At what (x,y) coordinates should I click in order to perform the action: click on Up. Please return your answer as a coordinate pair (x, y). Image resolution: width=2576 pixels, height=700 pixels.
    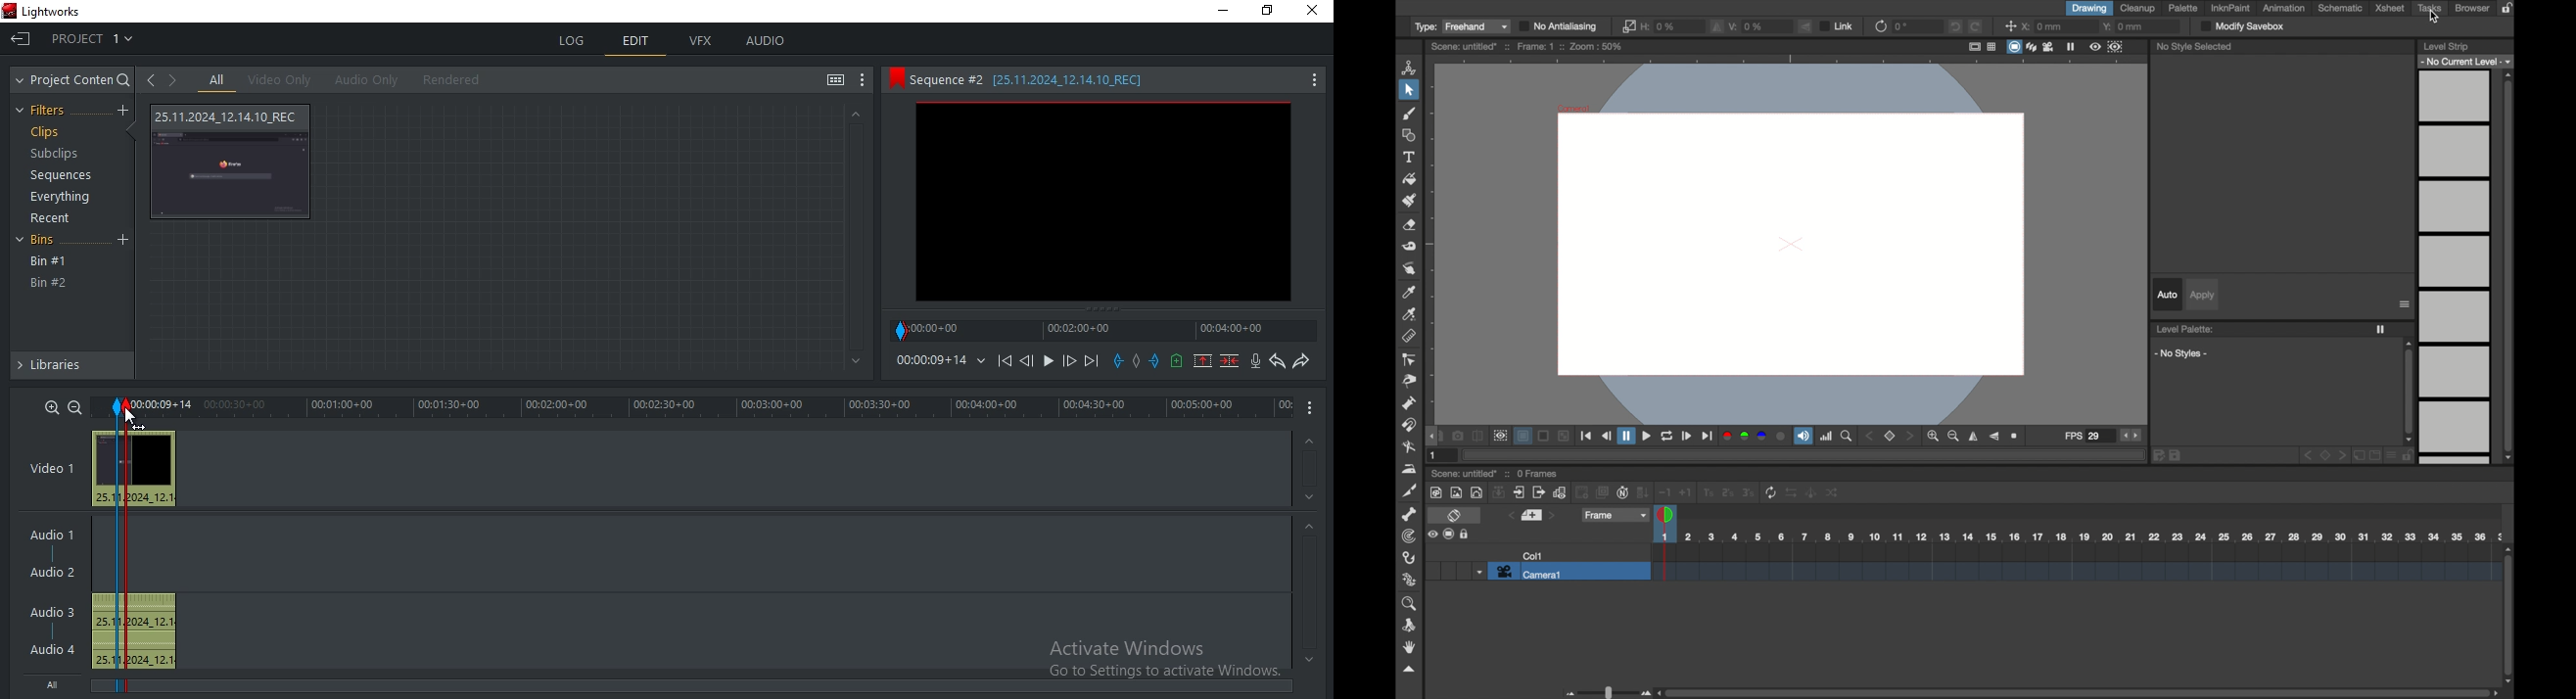
    Looking at the image, I should click on (855, 114).